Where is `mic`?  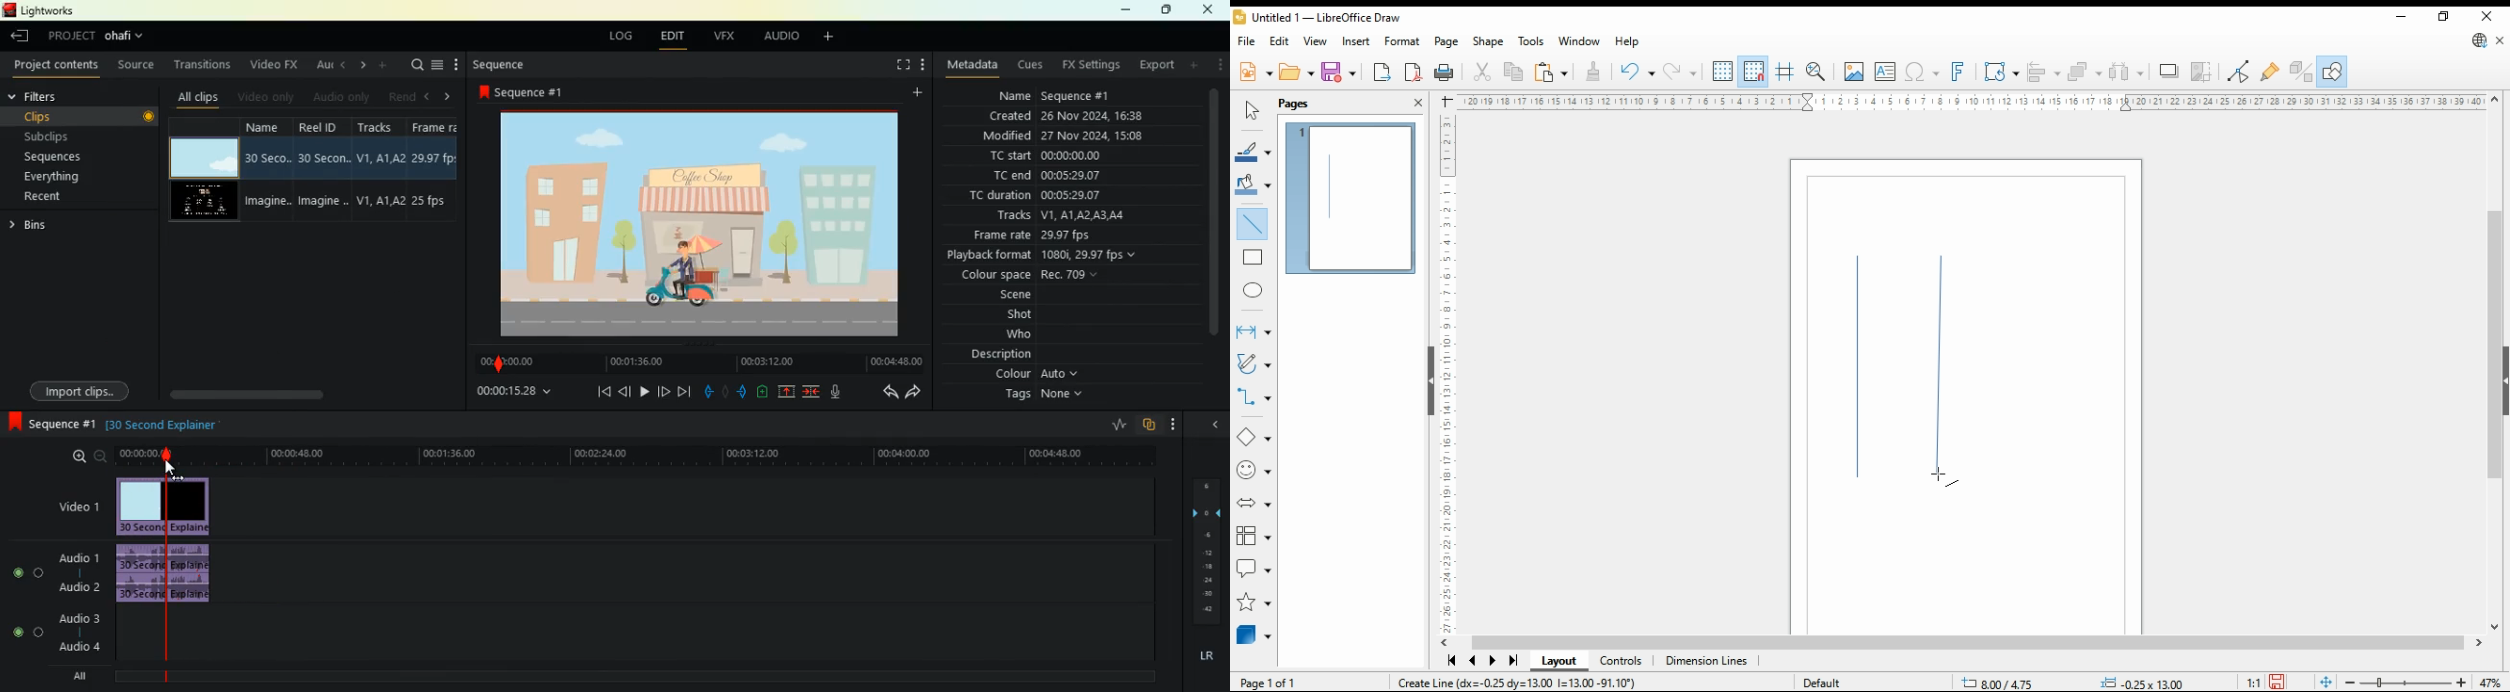
mic is located at coordinates (837, 389).